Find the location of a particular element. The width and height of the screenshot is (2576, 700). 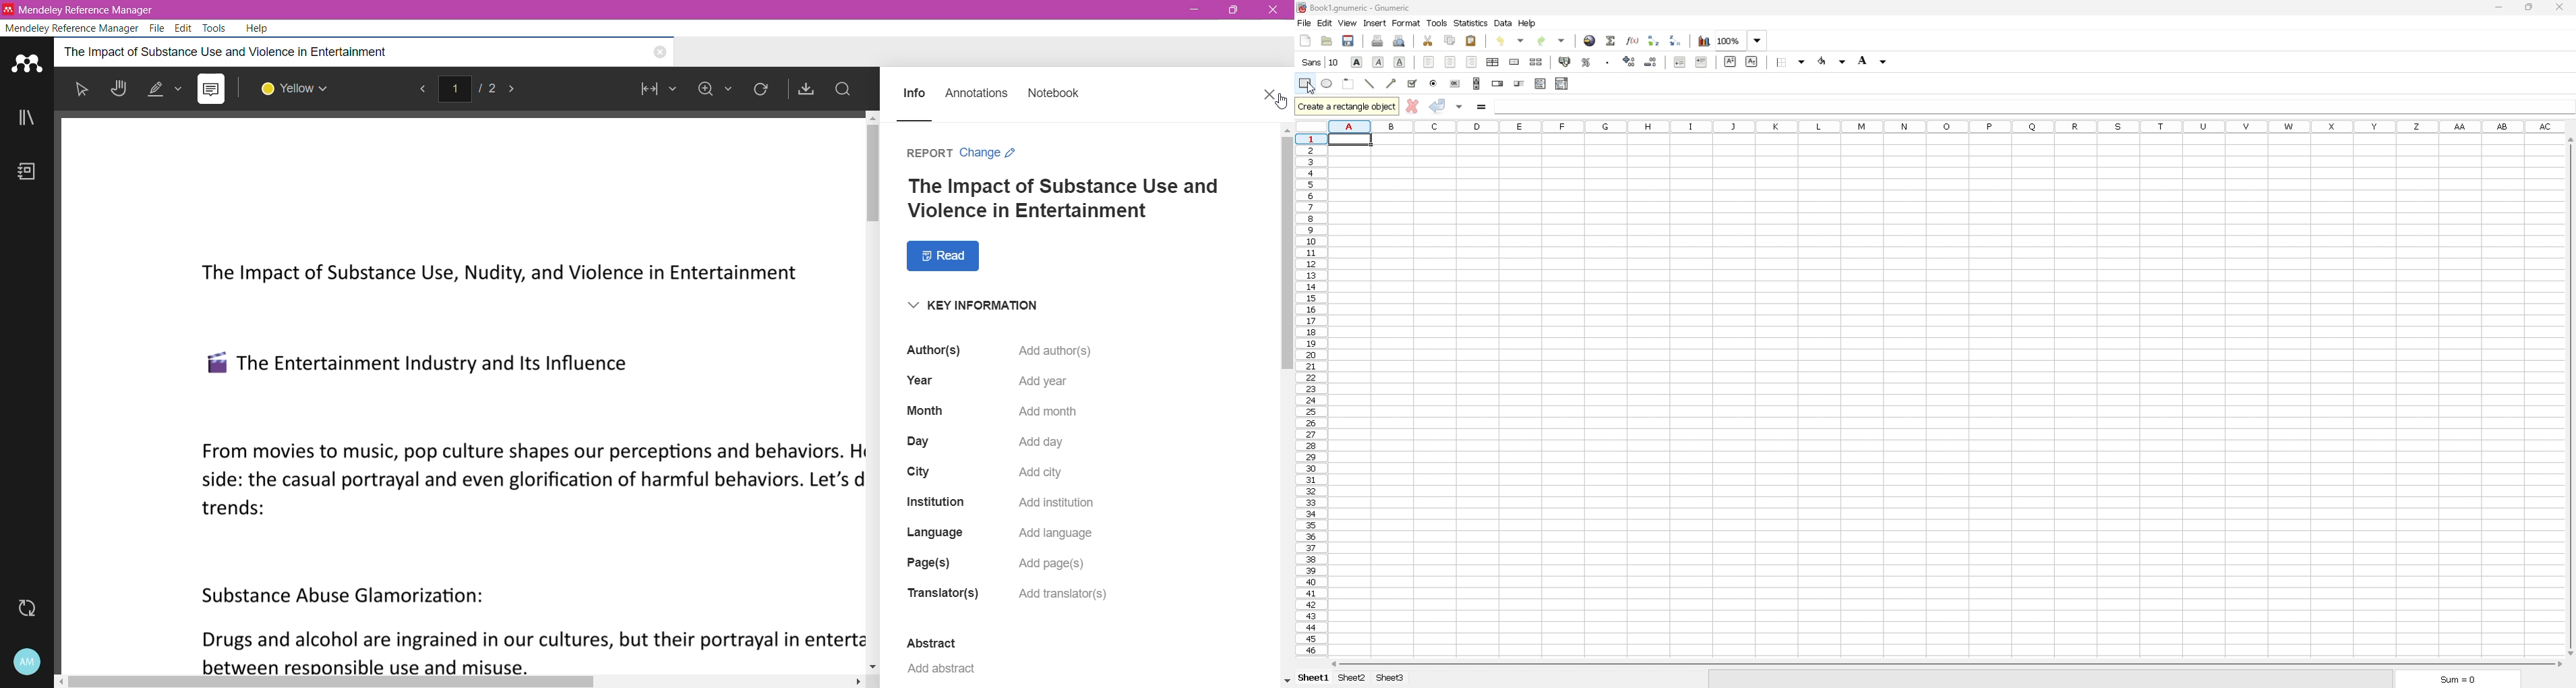

border is located at coordinates (1792, 63).